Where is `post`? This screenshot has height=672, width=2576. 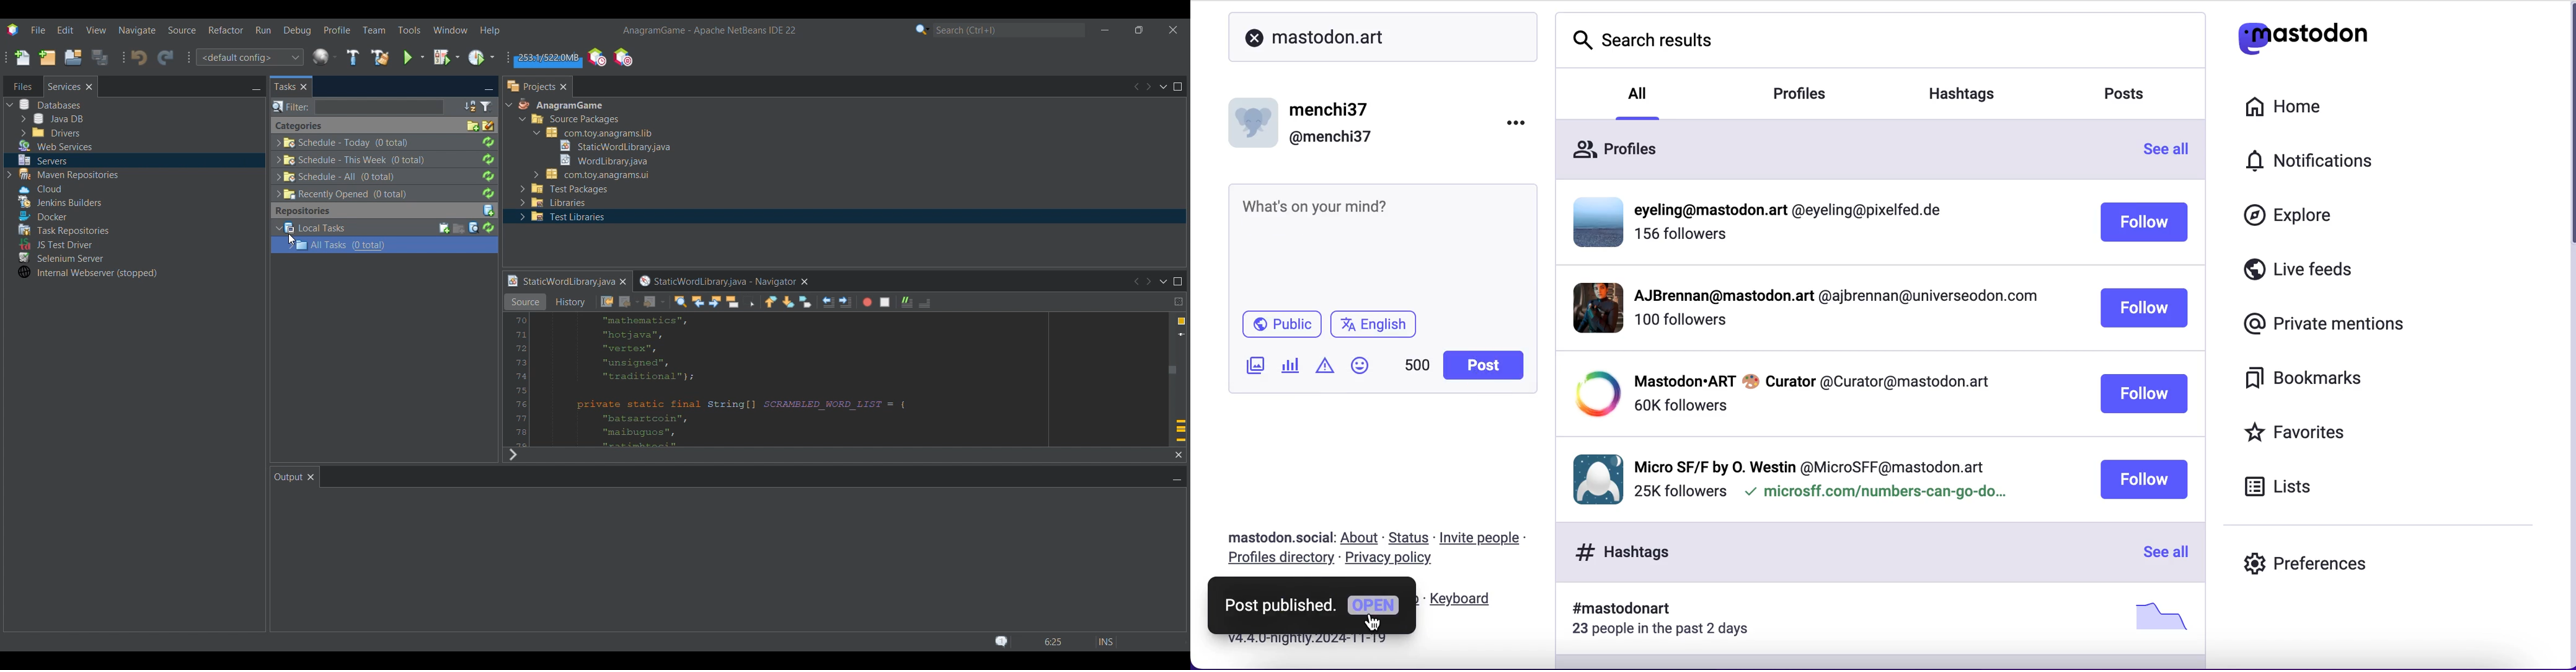
post is located at coordinates (1482, 365).